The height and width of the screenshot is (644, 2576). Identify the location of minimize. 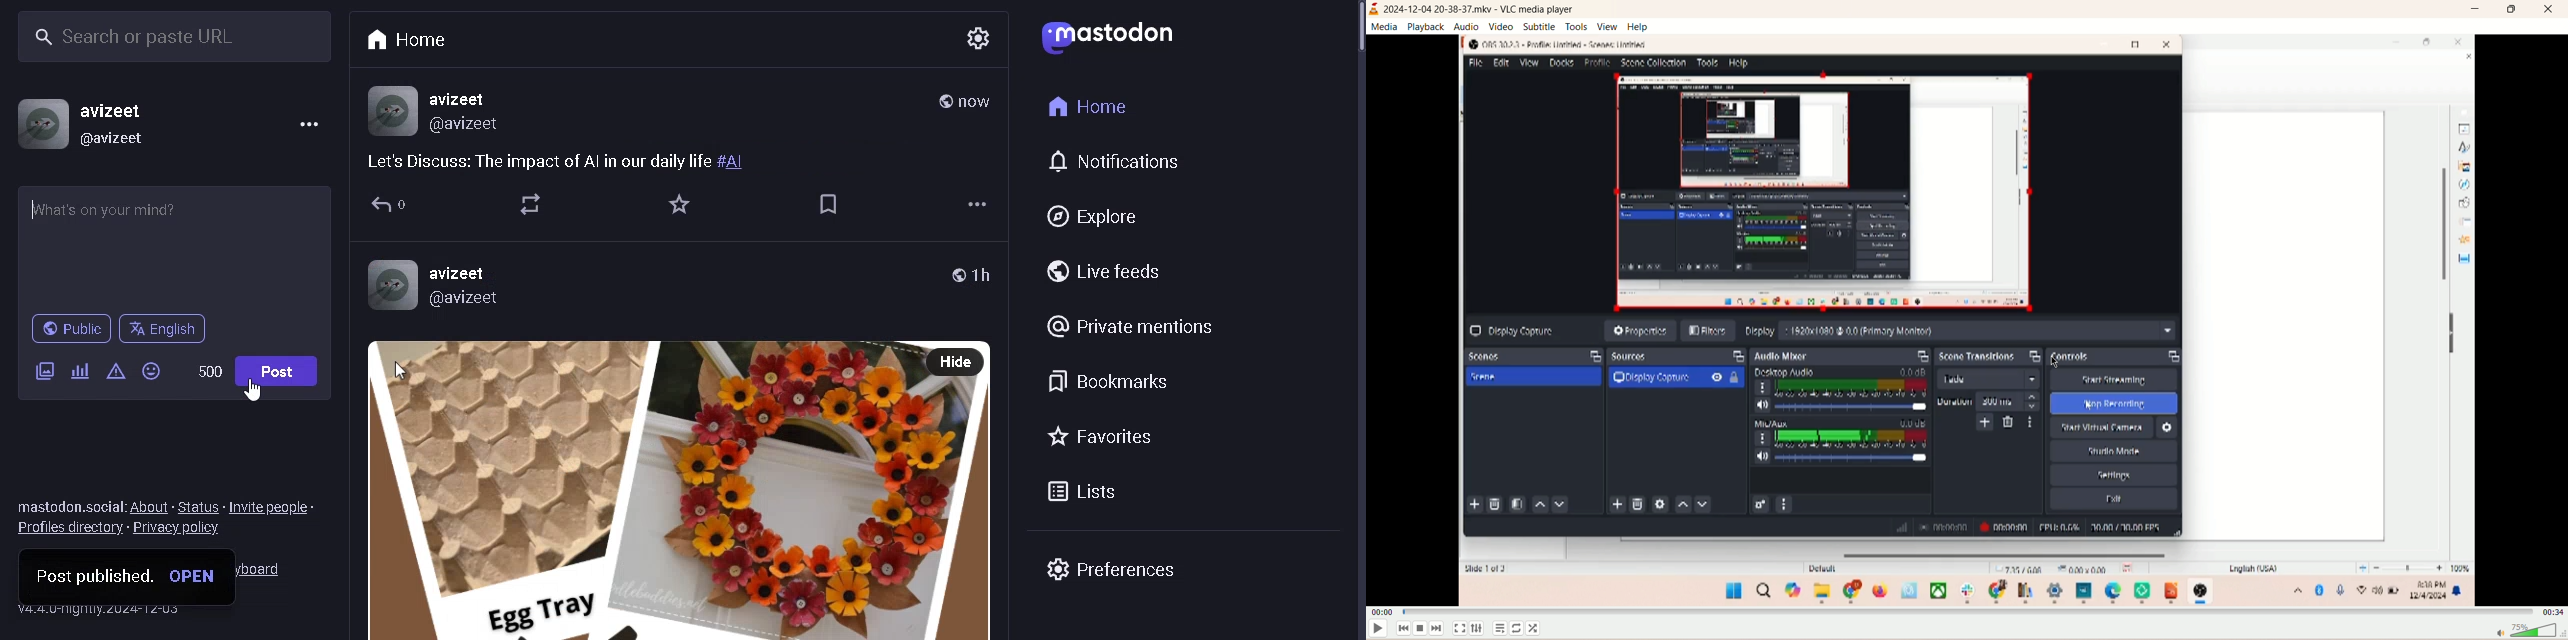
(2475, 9).